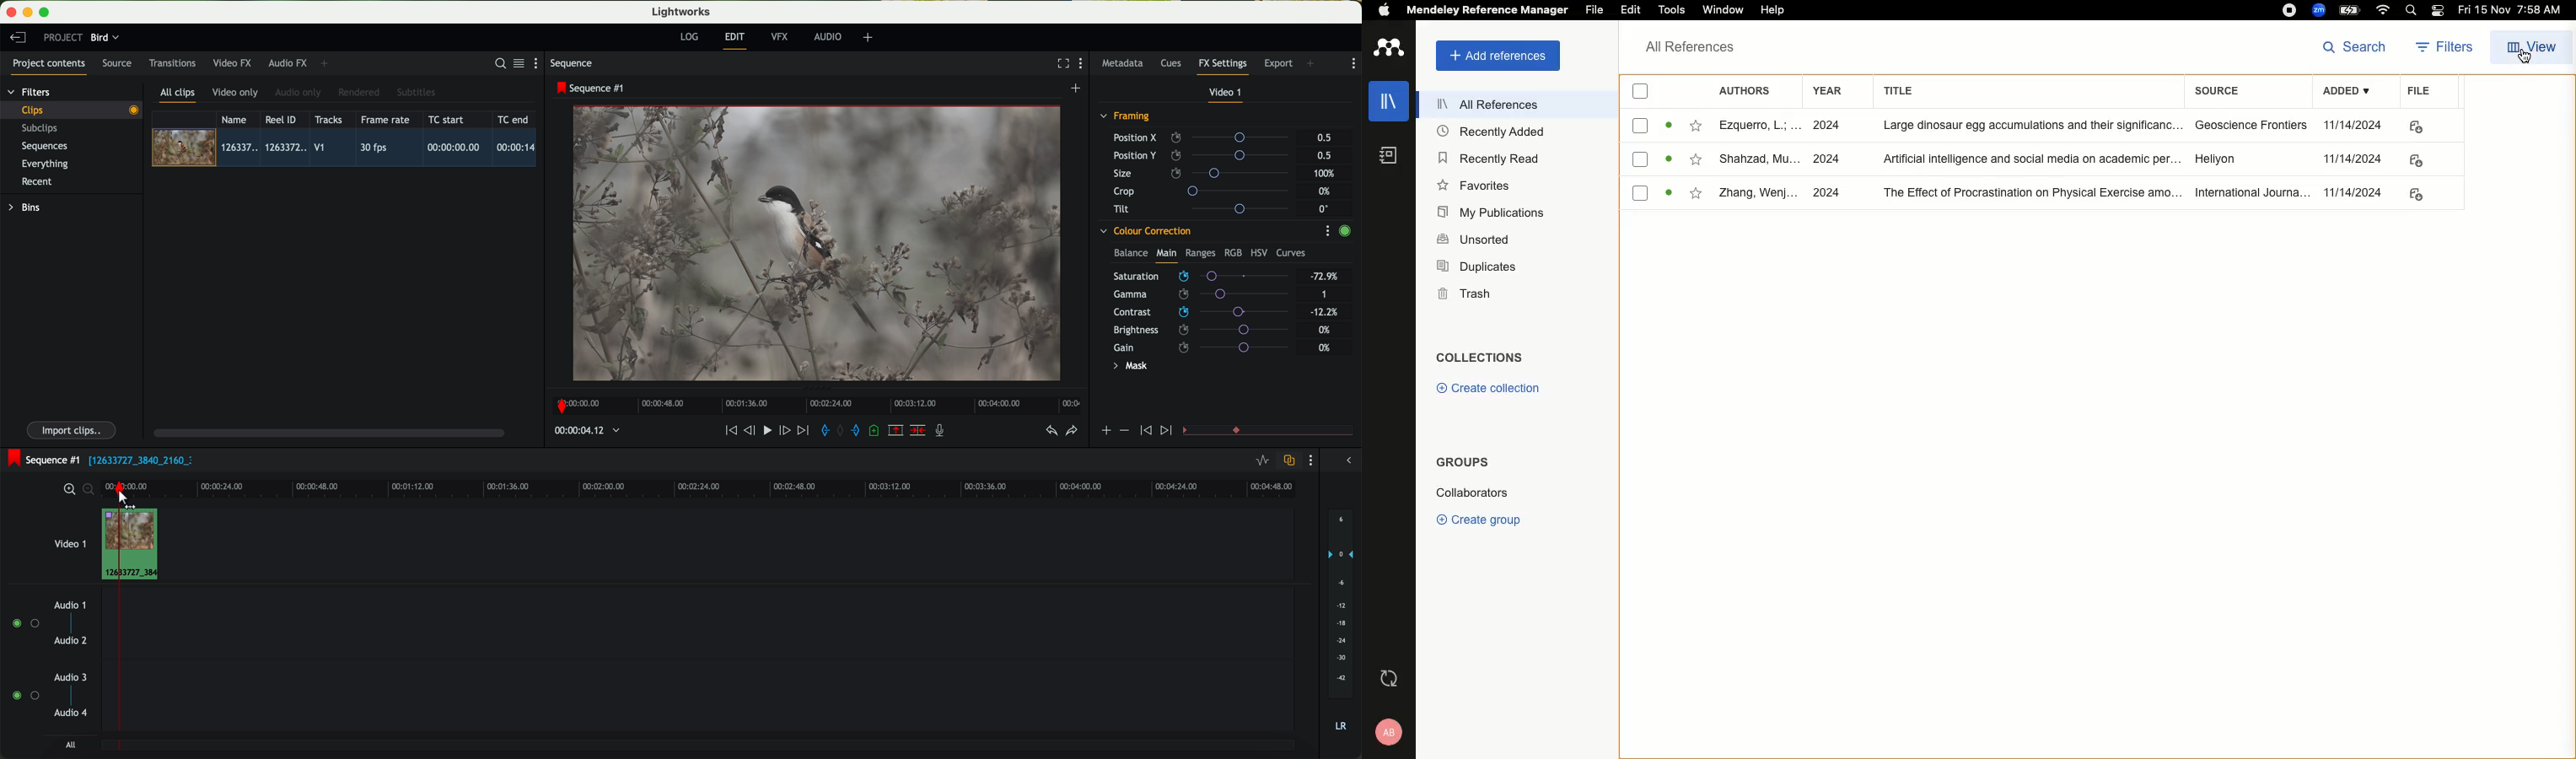 The image size is (2576, 784). Describe the element at coordinates (2420, 159) in the screenshot. I see `PDF` at that location.